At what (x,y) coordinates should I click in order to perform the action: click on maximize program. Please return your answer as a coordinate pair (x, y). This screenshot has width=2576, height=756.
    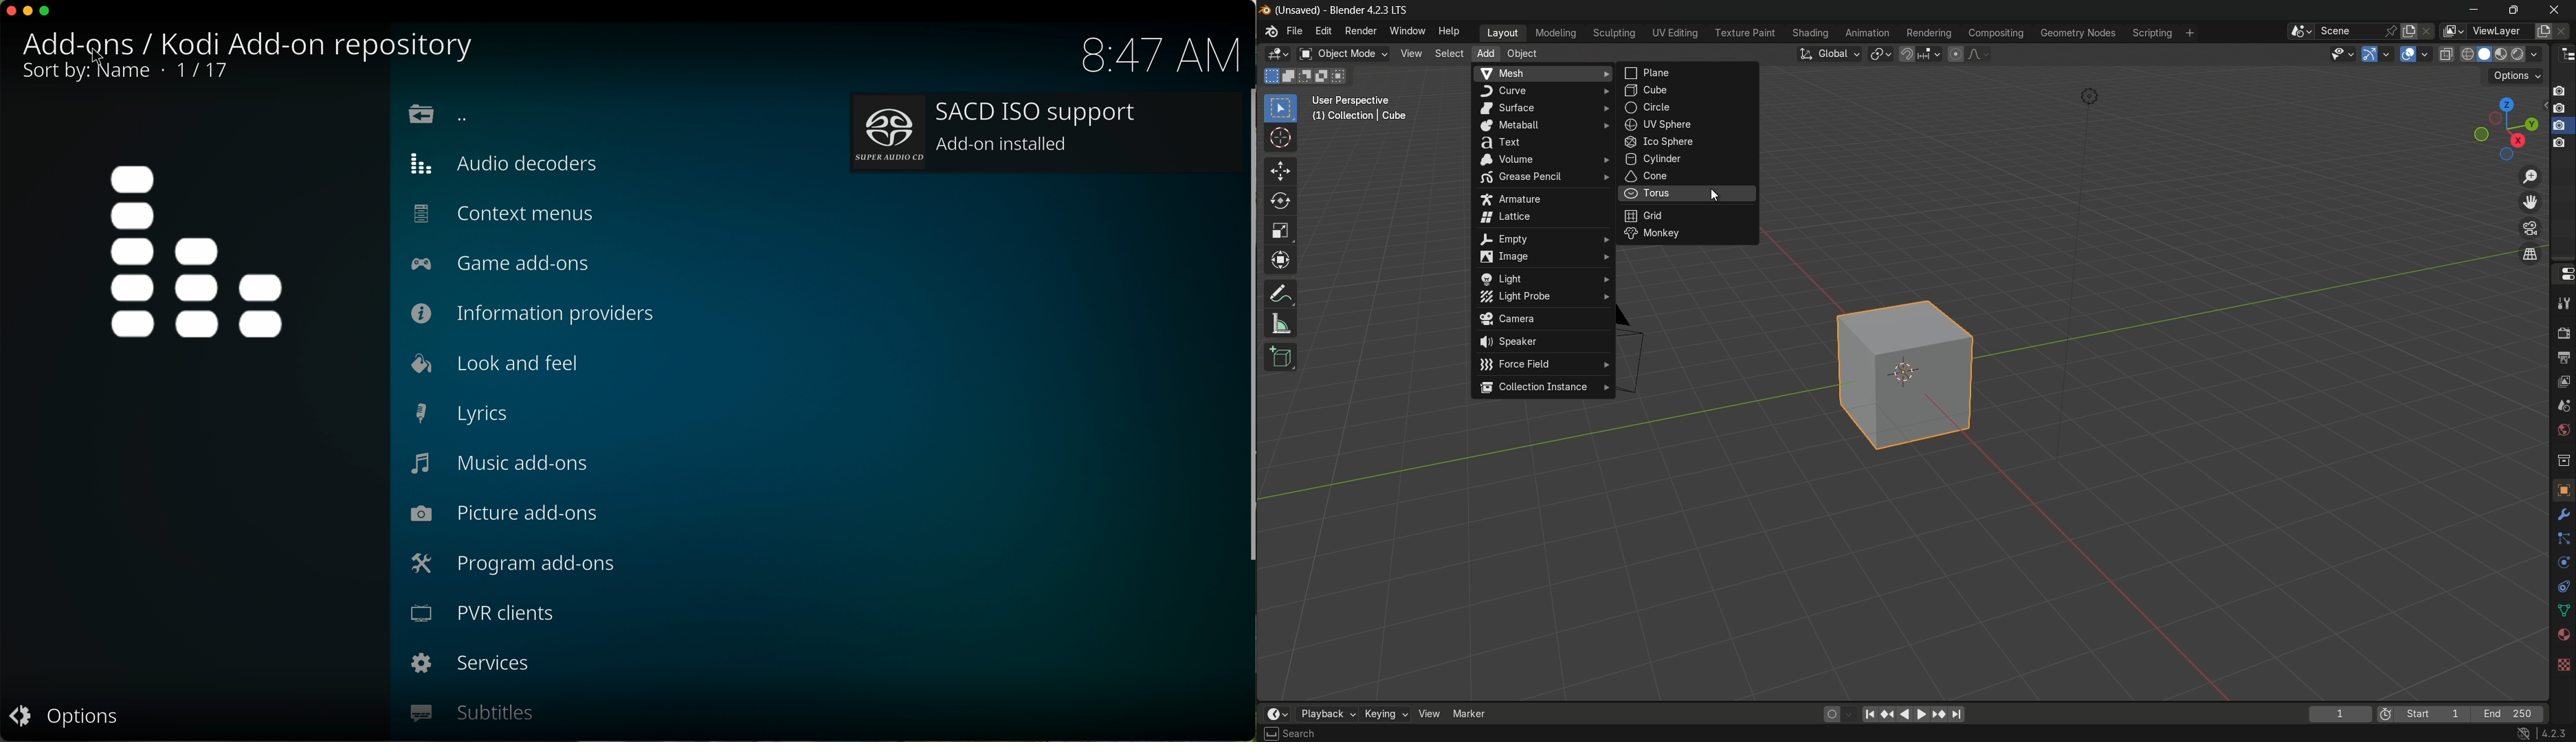
    Looking at the image, I should click on (46, 12).